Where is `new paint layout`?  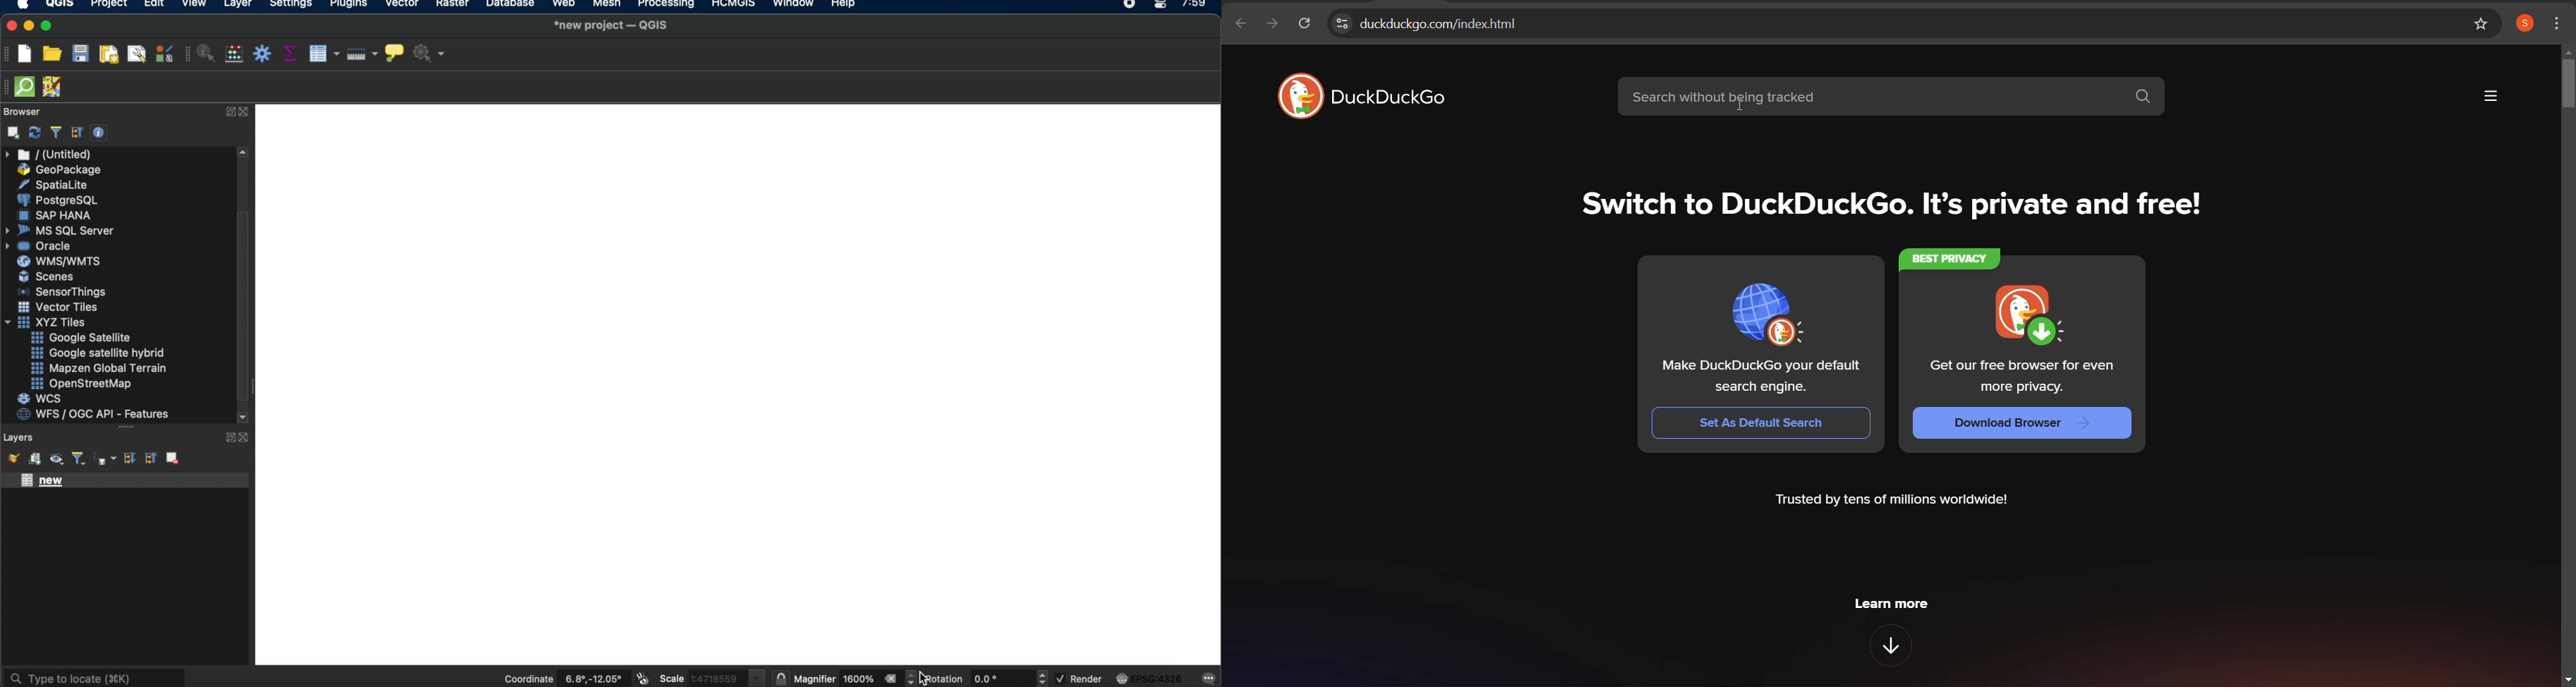
new paint layout is located at coordinates (108, 55).